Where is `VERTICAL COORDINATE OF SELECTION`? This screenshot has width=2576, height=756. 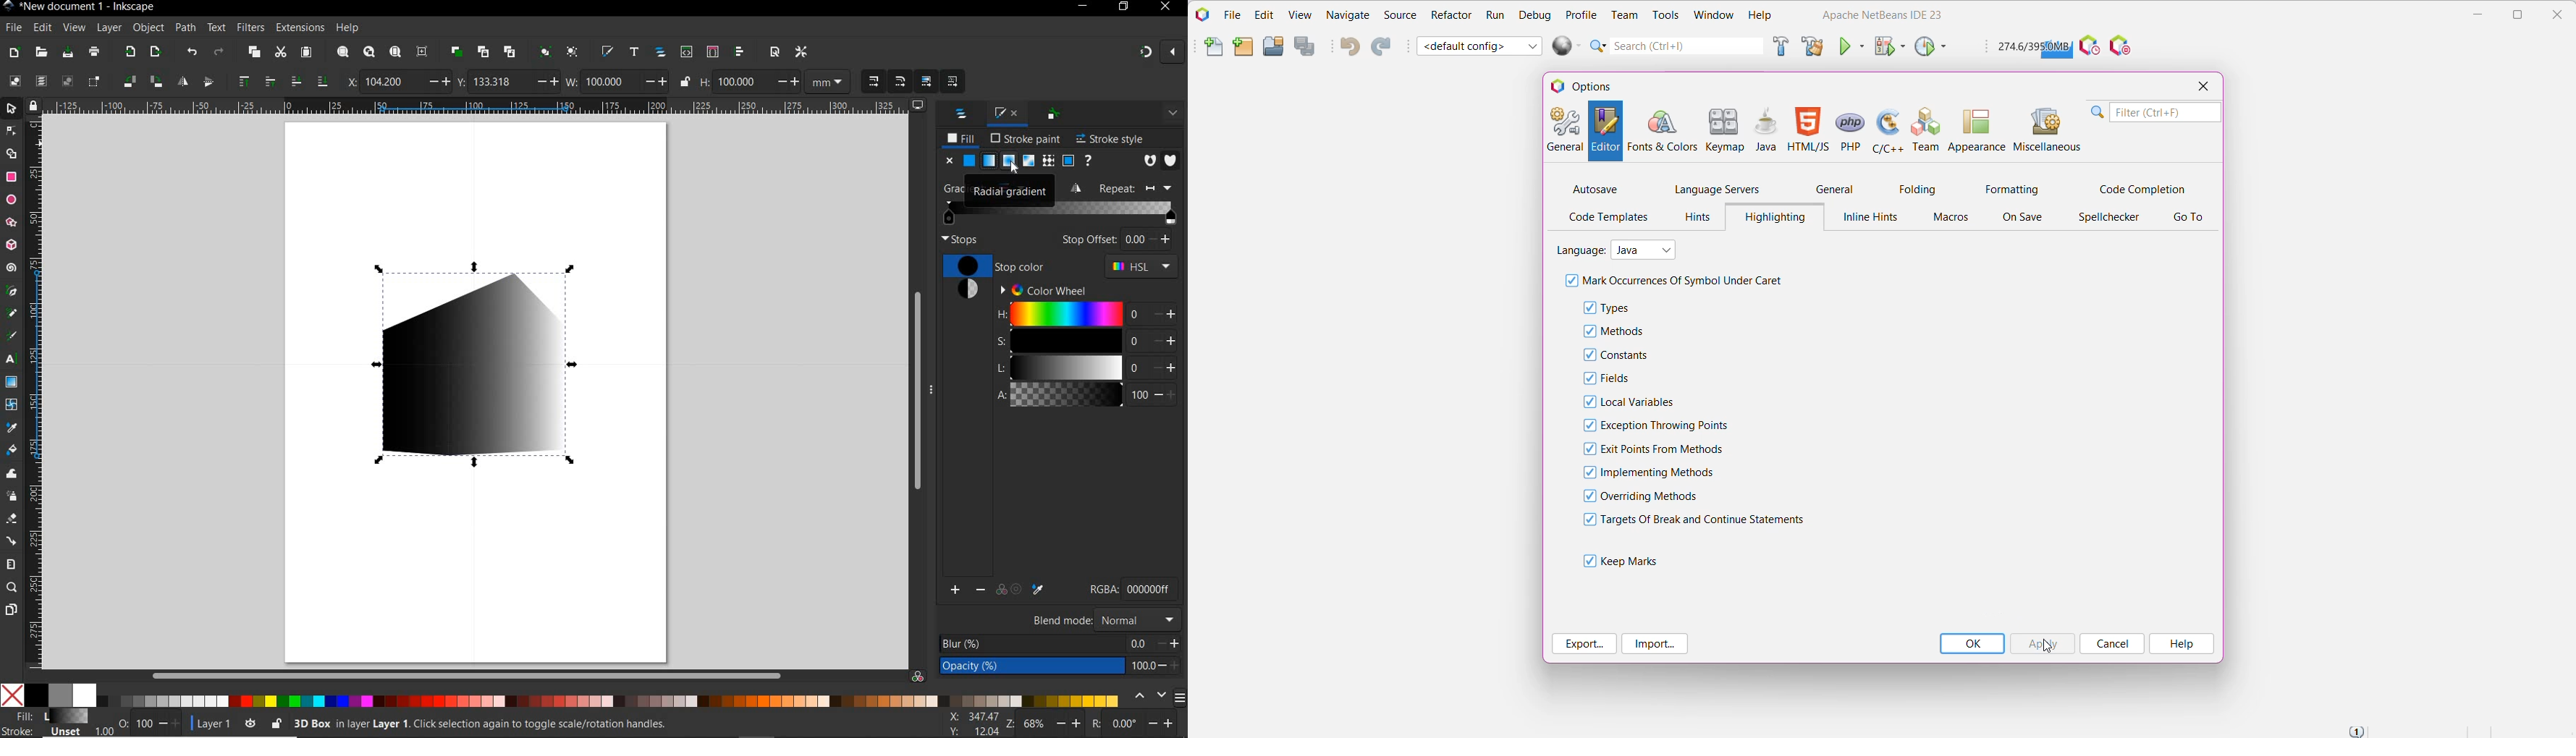
VERTICAL COORDINATE OF SELECTION is located at coordinates (460, 81).